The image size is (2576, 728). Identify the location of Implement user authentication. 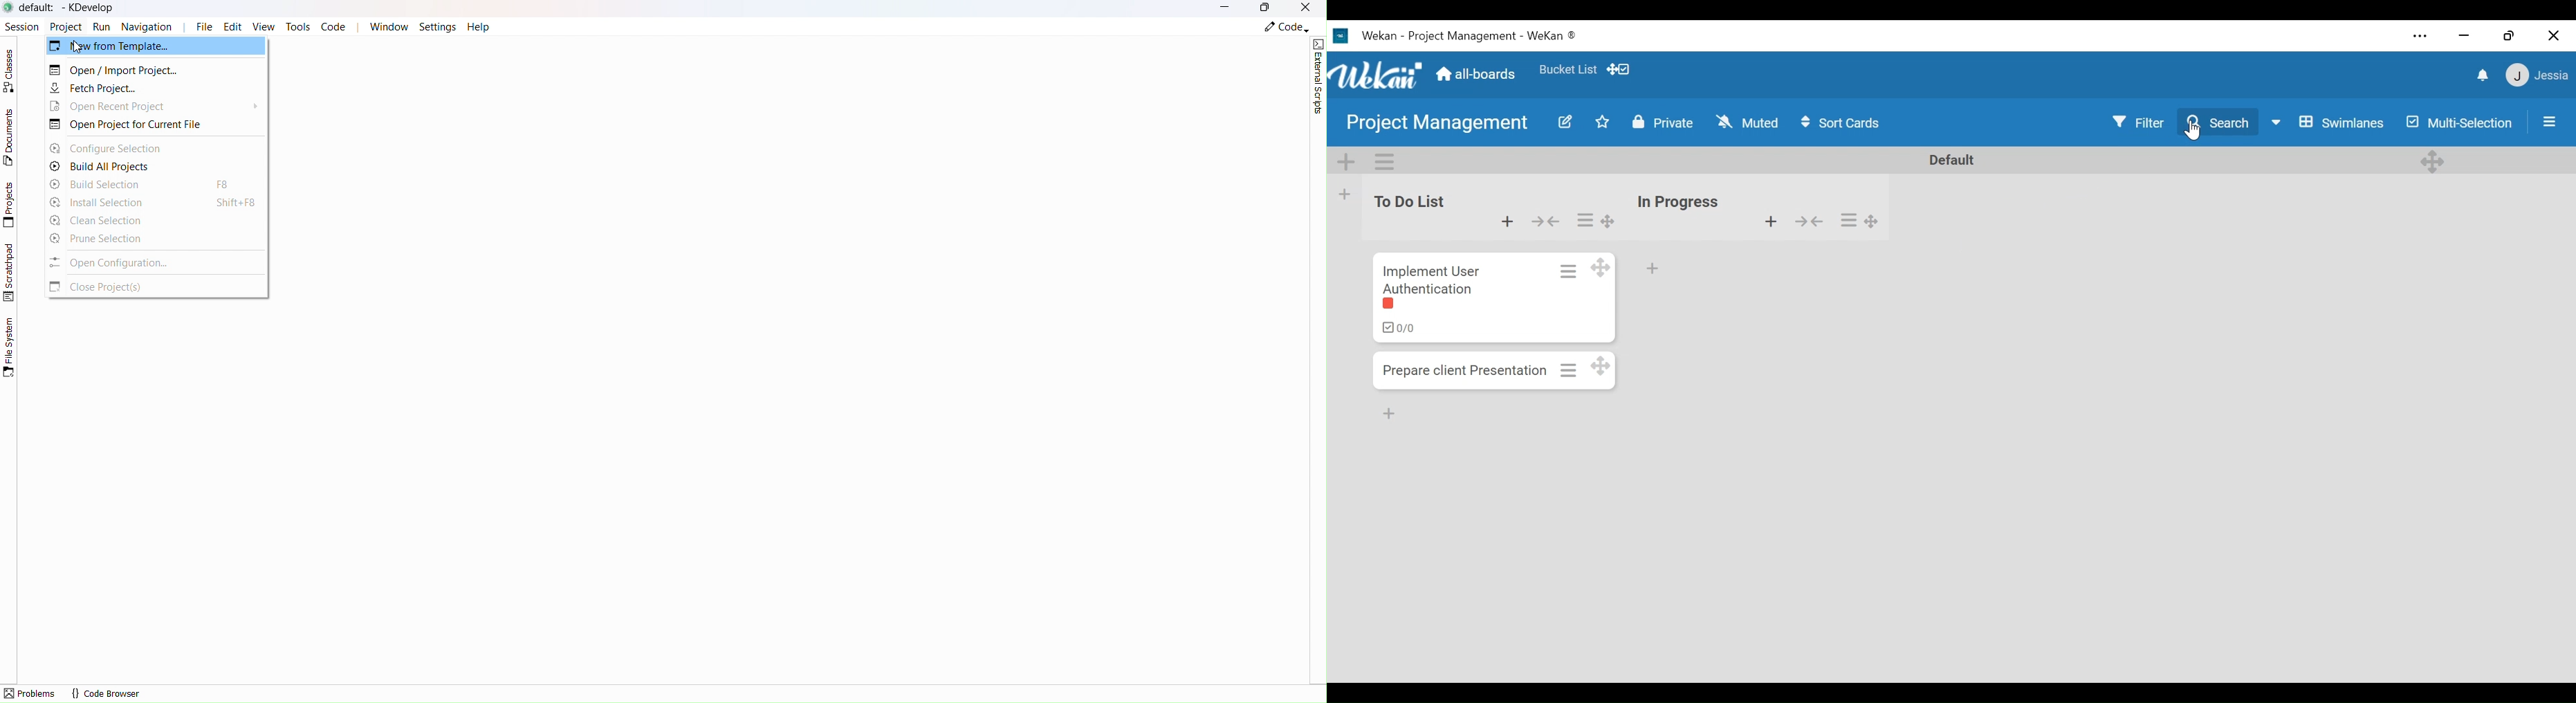
(1434, 277).